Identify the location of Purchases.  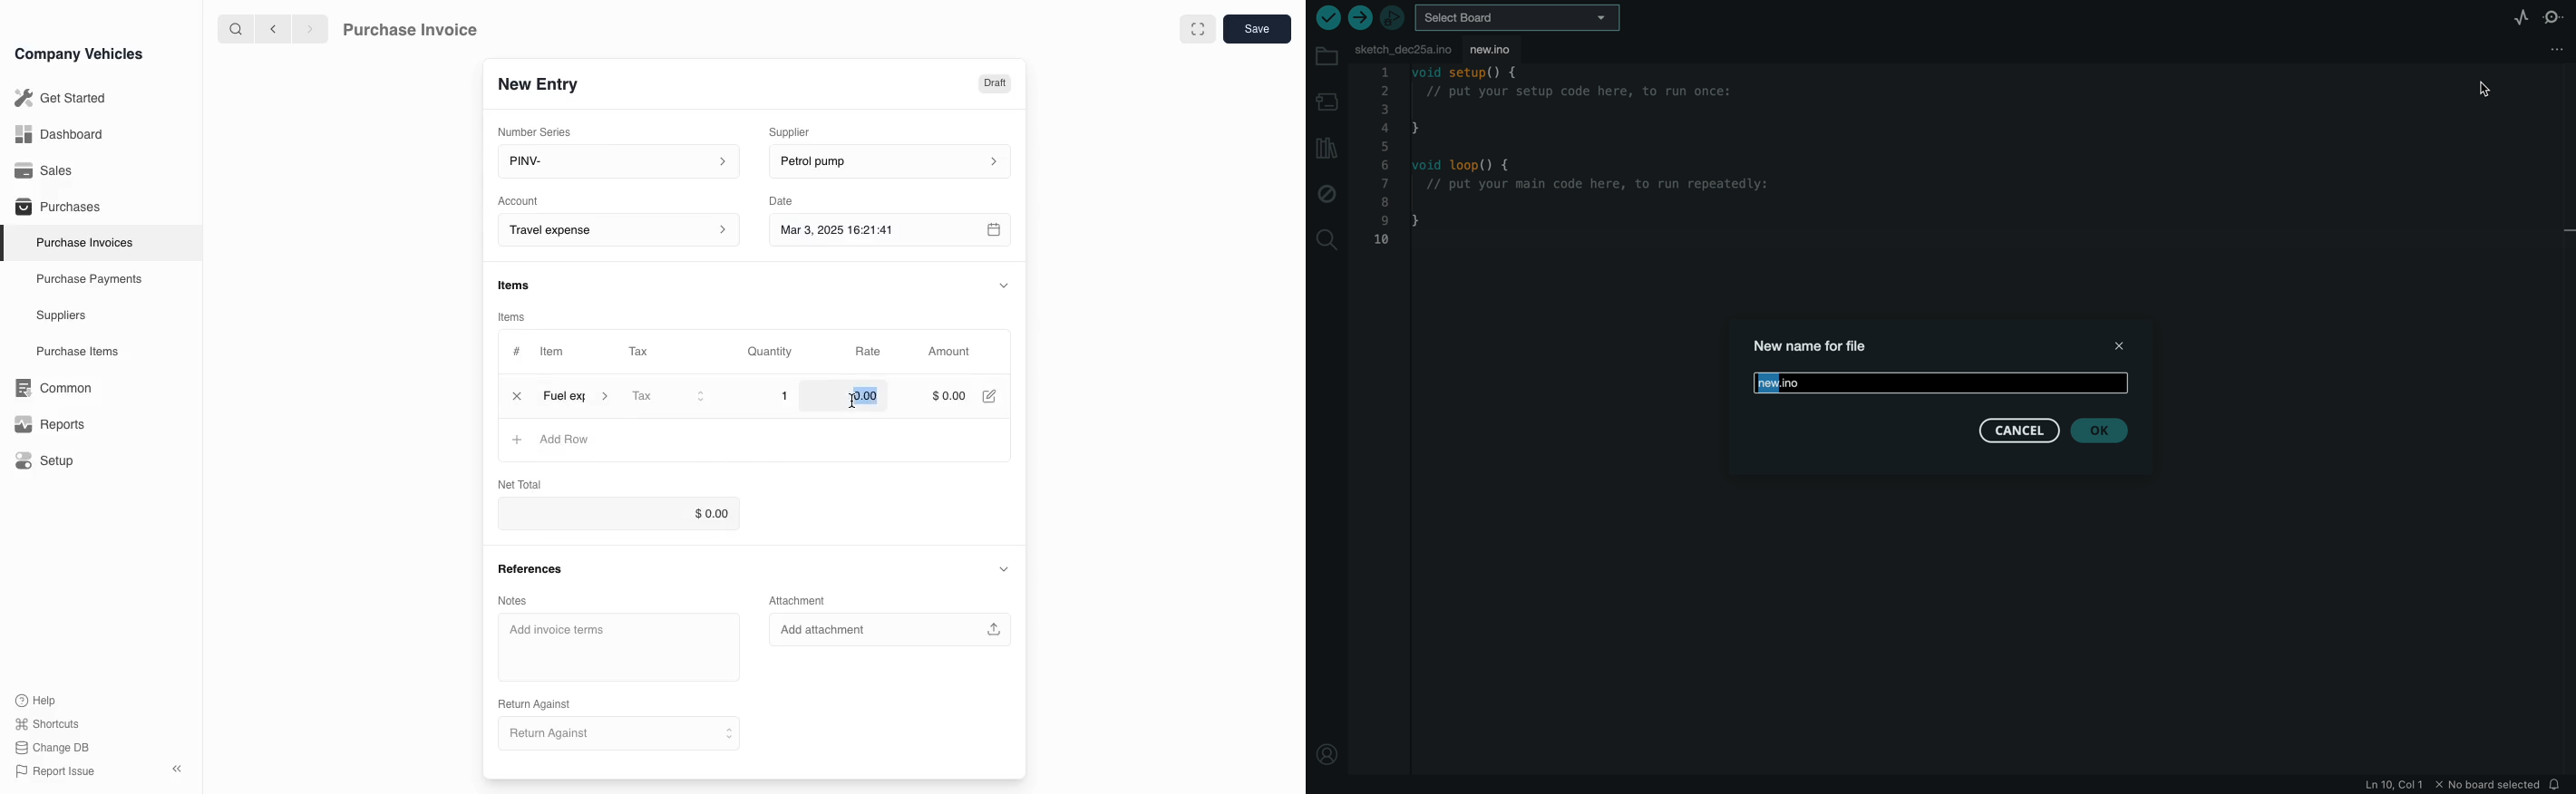
(53, 208).